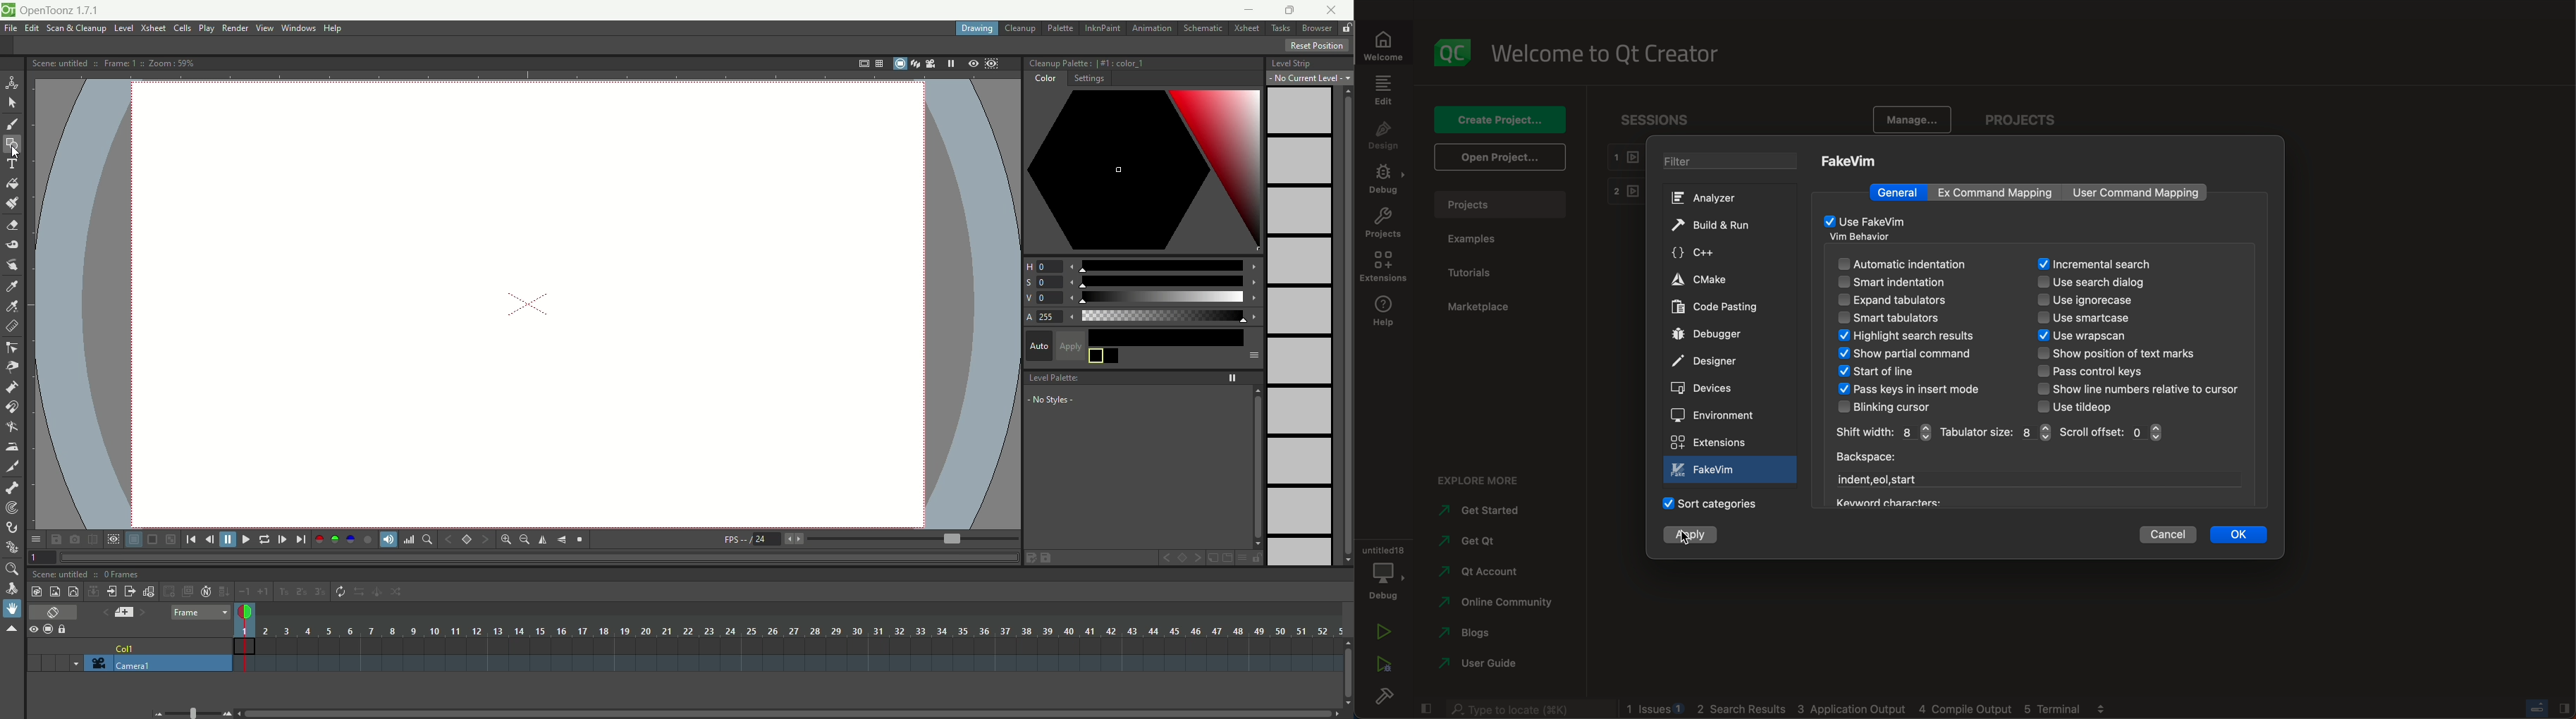 Image resolution: width=2576 pixels, height=728 pixels. What do you see at coordinates (1875, 479) in the screenshot?
I see `start` at bounding box center [1875, 479].